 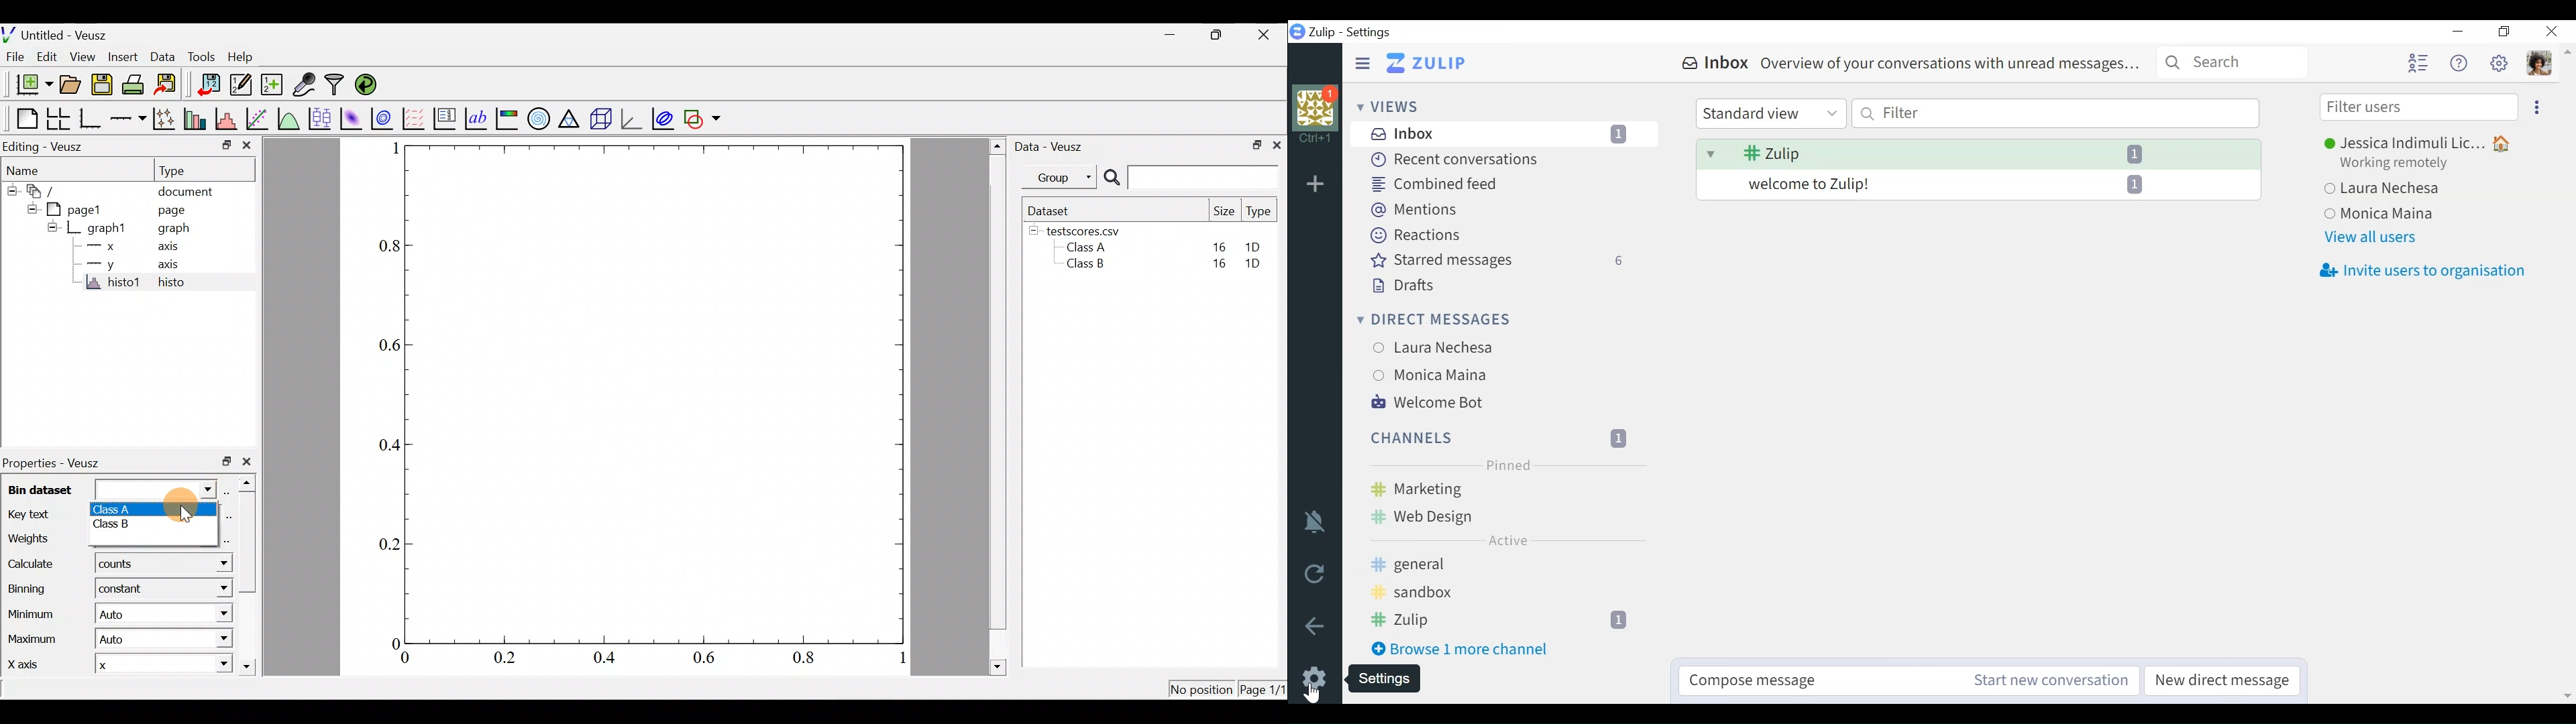 I want to click on Binning menu, so click(x=215, y=589).